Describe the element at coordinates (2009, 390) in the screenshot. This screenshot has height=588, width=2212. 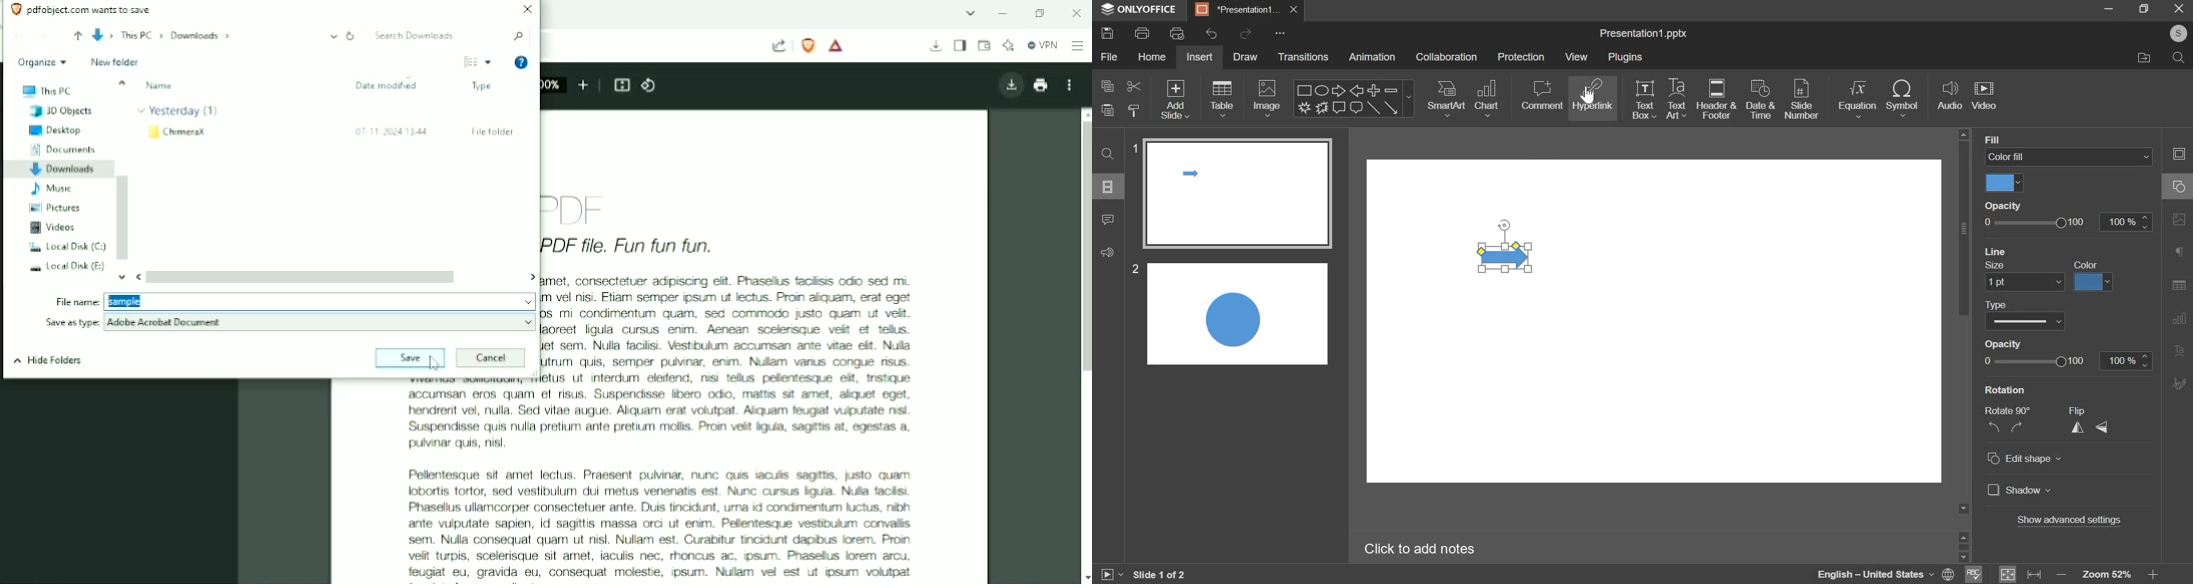
I see `rotation` at that location.